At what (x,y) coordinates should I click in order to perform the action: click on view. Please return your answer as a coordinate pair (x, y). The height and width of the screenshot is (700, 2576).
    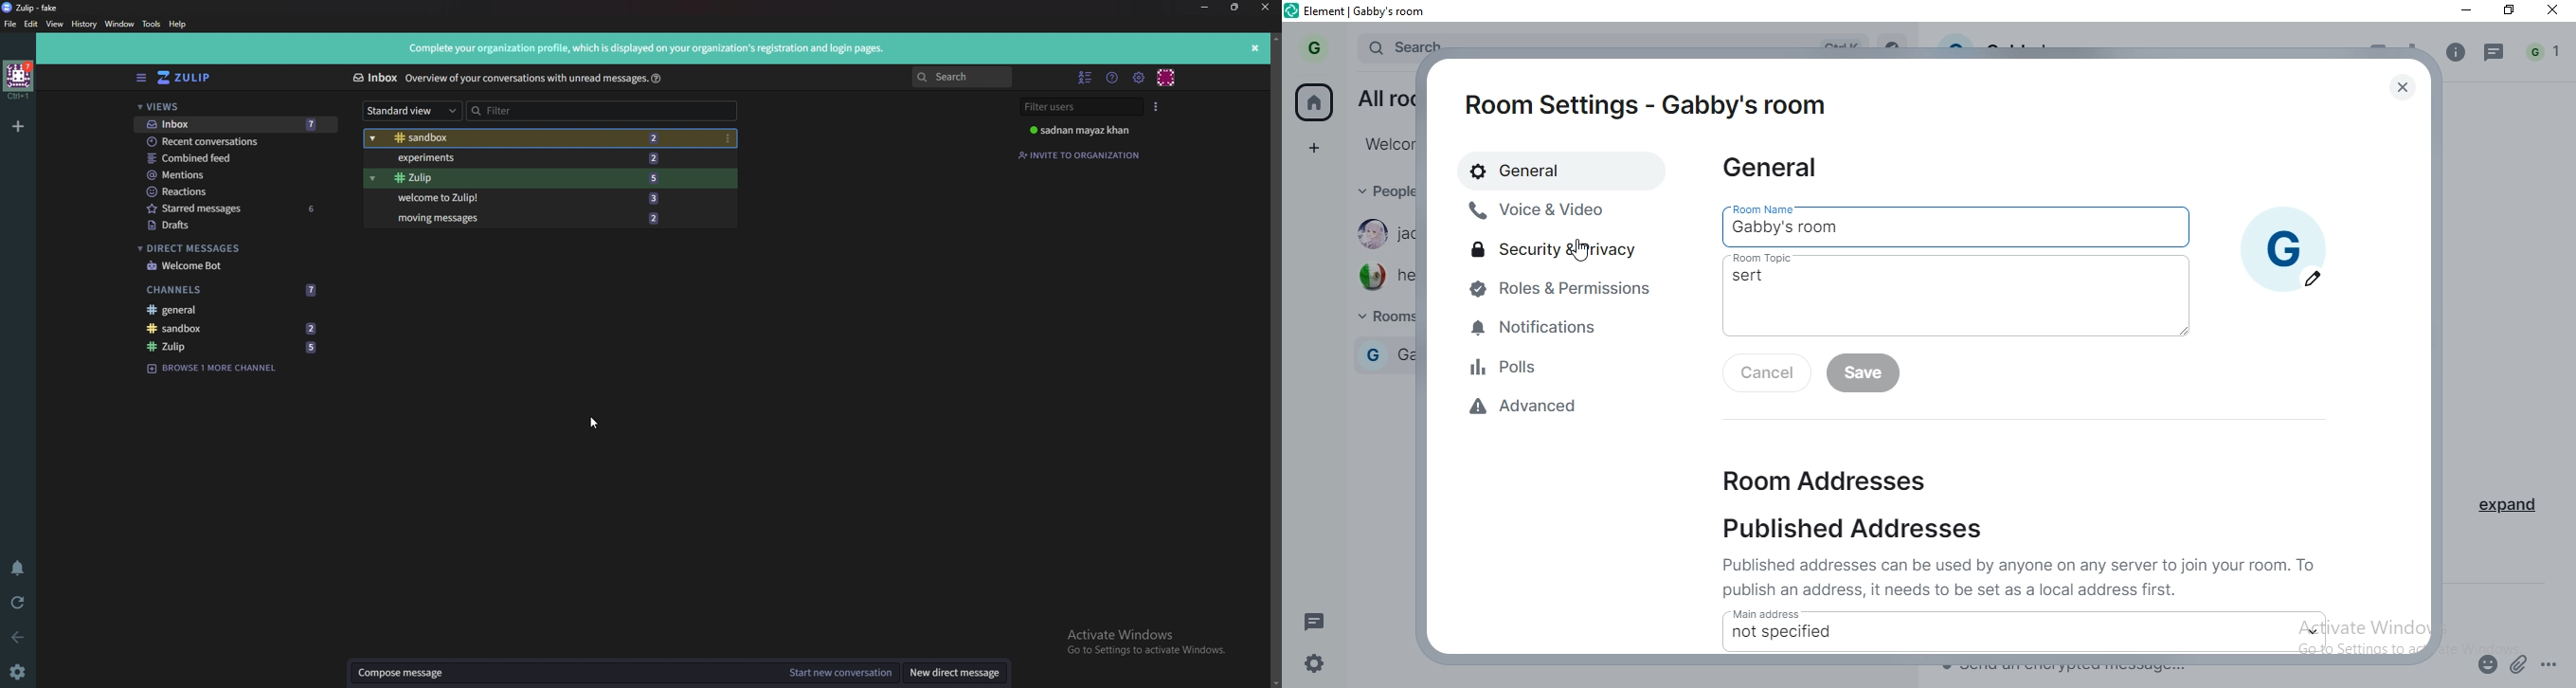
    Looking at the image, I should click on (56, 25).